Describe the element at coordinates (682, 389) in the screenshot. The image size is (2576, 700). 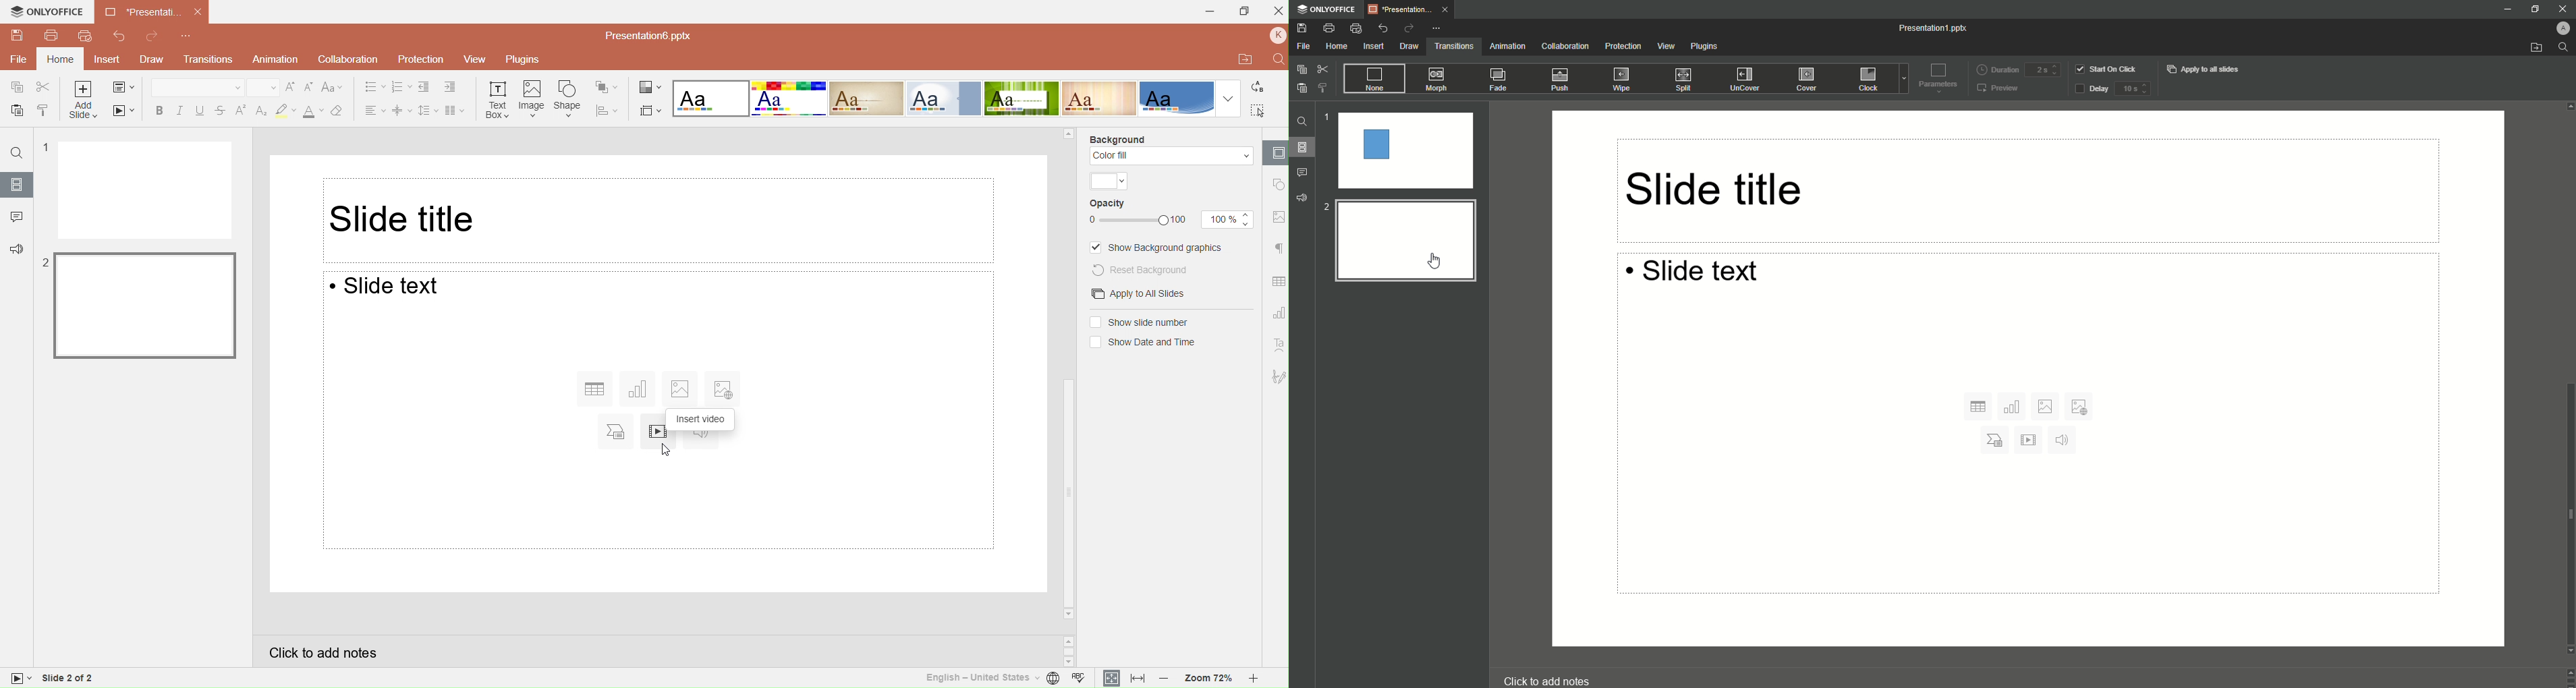
I see `Insert image from file` at that location.